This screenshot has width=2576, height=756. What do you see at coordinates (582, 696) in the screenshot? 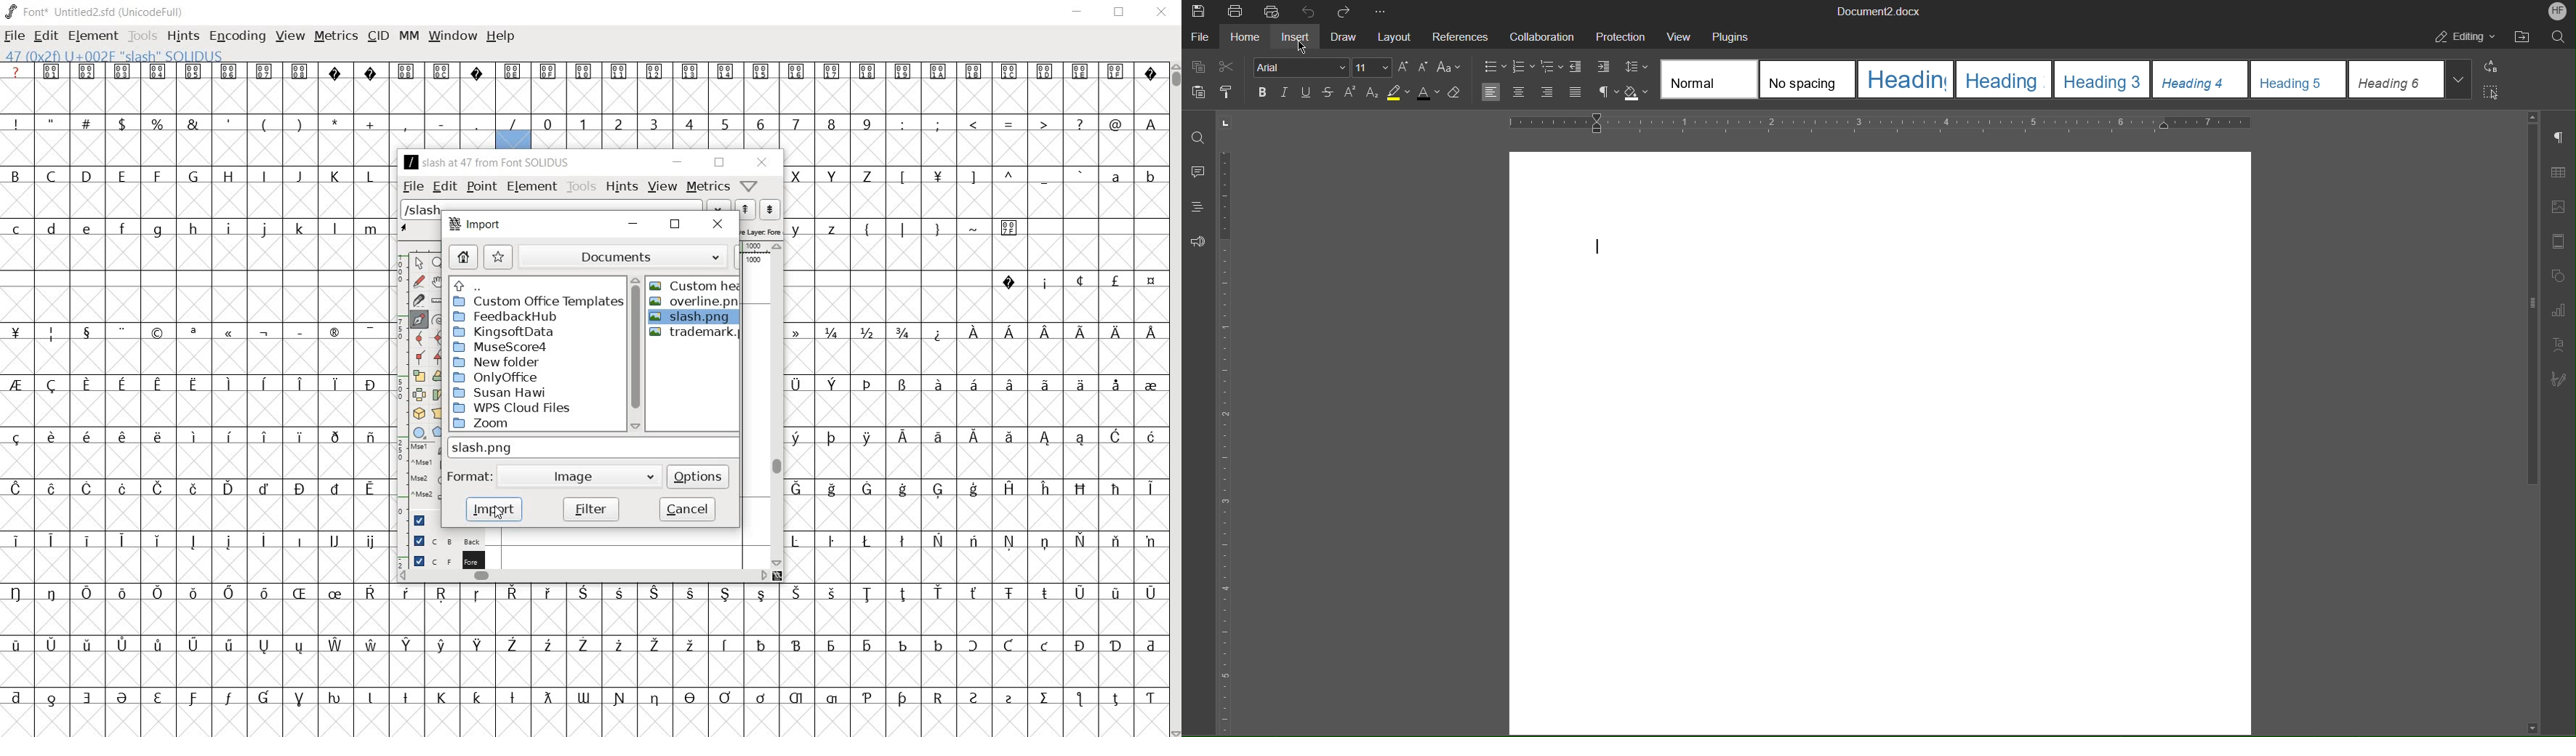
I see `` at bounding box center [582, 696].